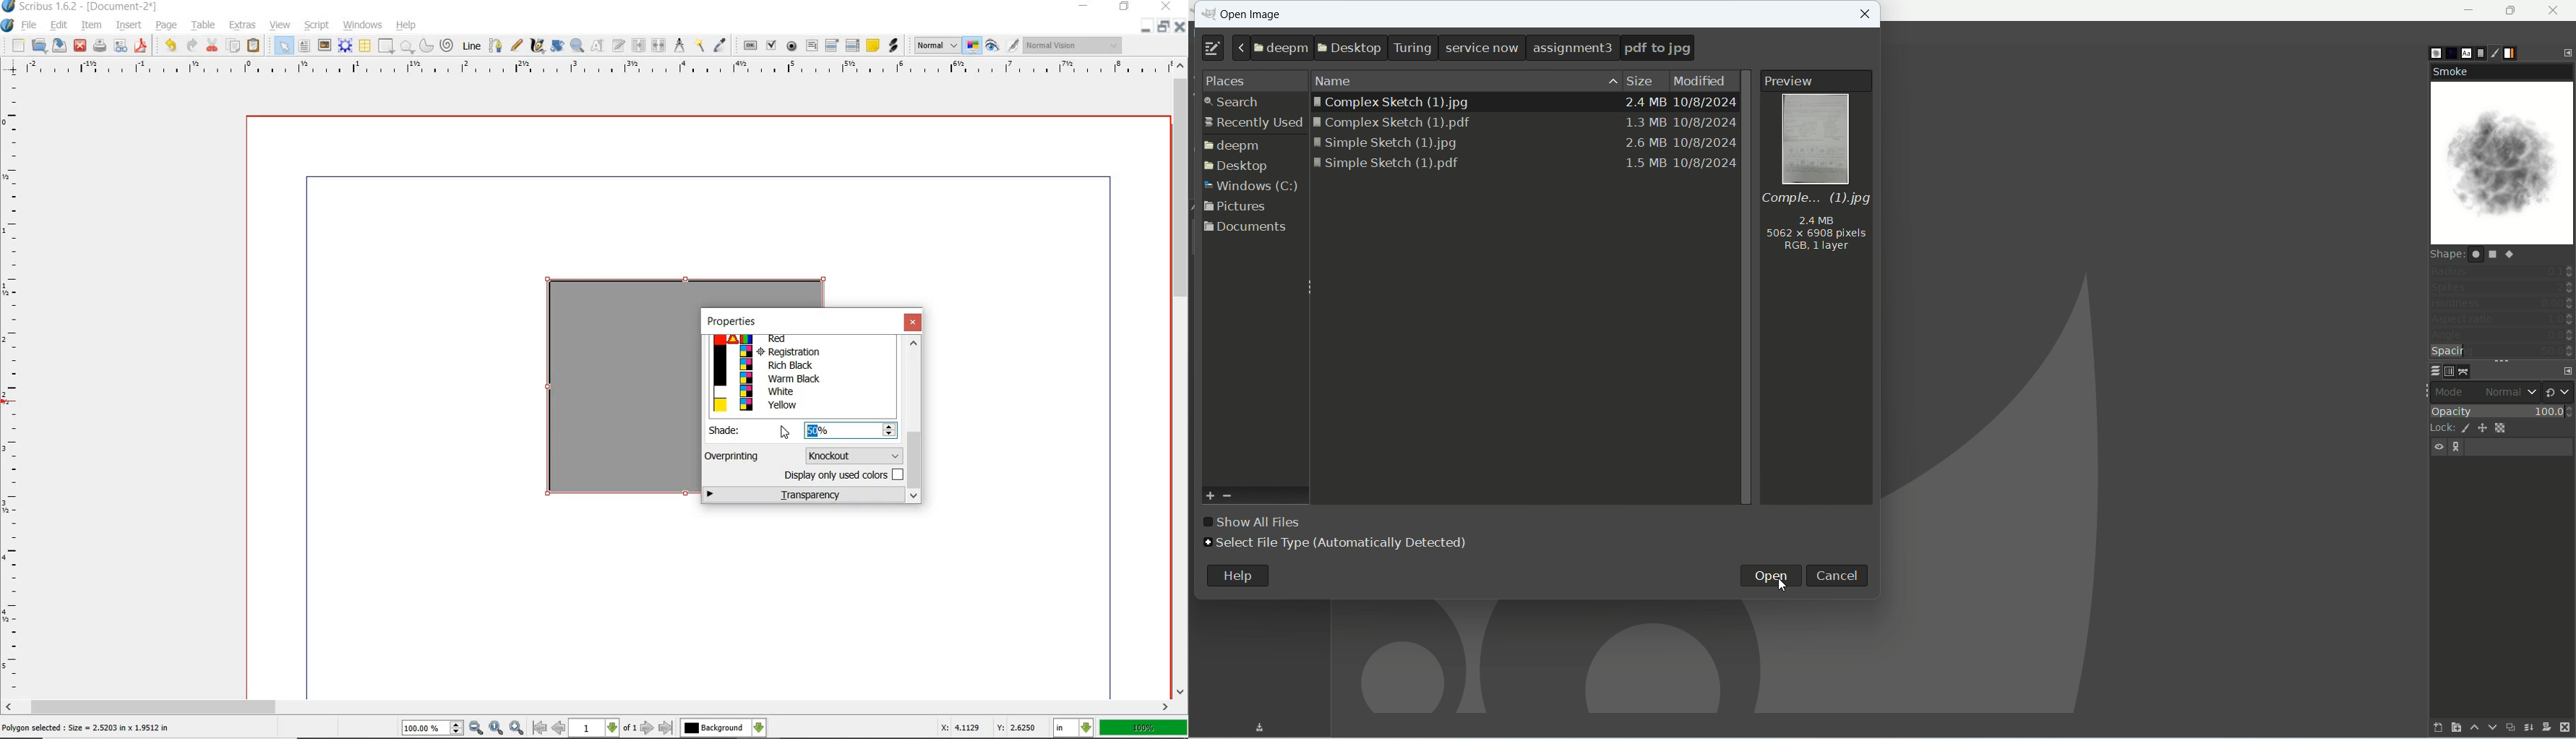 The width and height of the screenshot is (2576, 756). What do you see at coordinates (2438, 429) in the screenshot?
I see `lock` at bounding box center [2438, 429].